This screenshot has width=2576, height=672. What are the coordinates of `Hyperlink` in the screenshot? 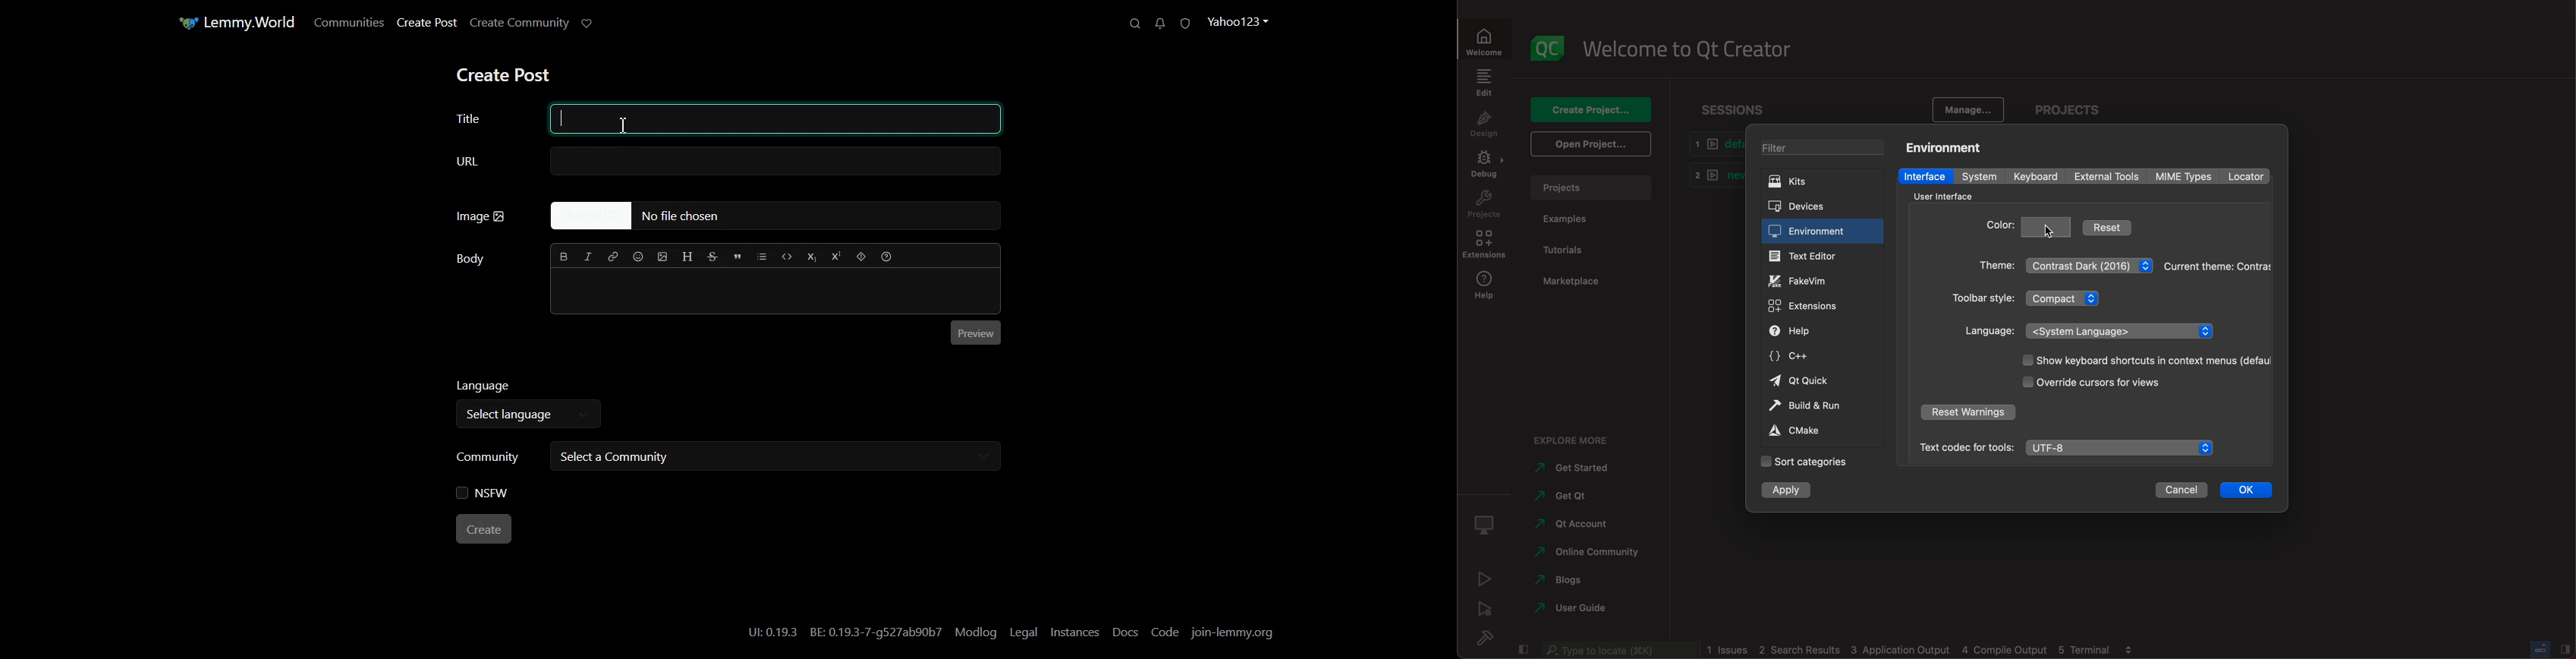 It's located at (615, 257).